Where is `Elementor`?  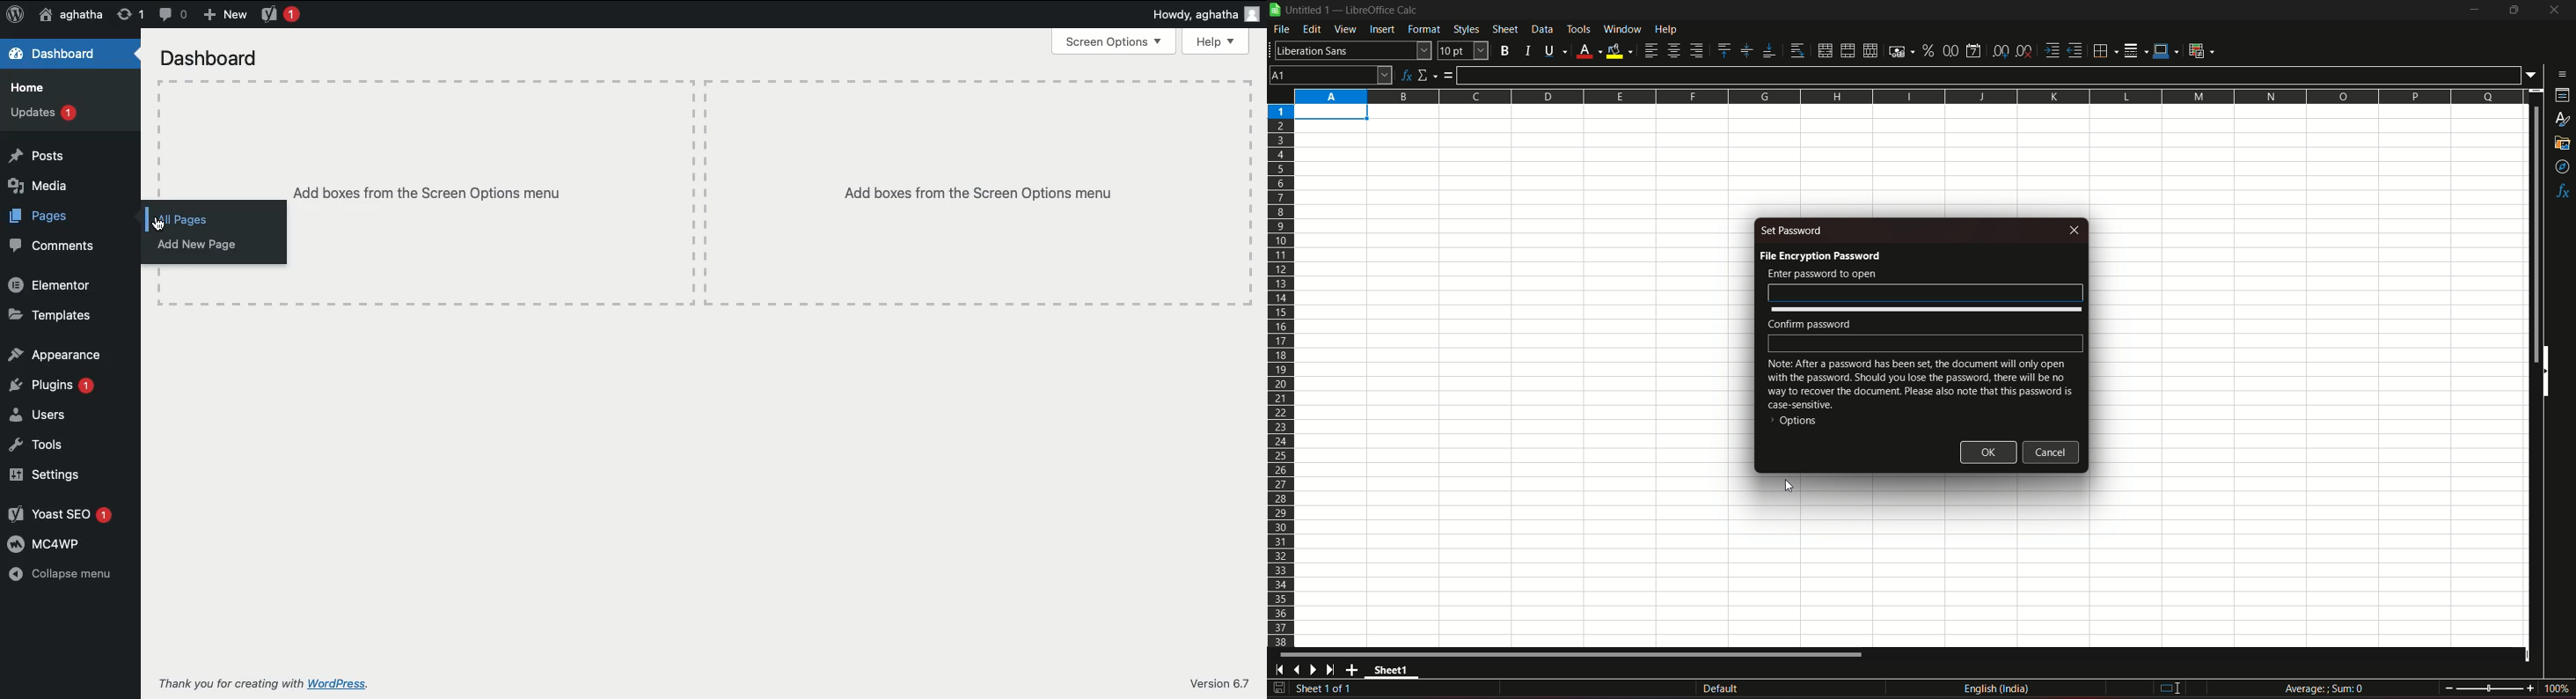 Elementor is located at coordinates (51, 287).